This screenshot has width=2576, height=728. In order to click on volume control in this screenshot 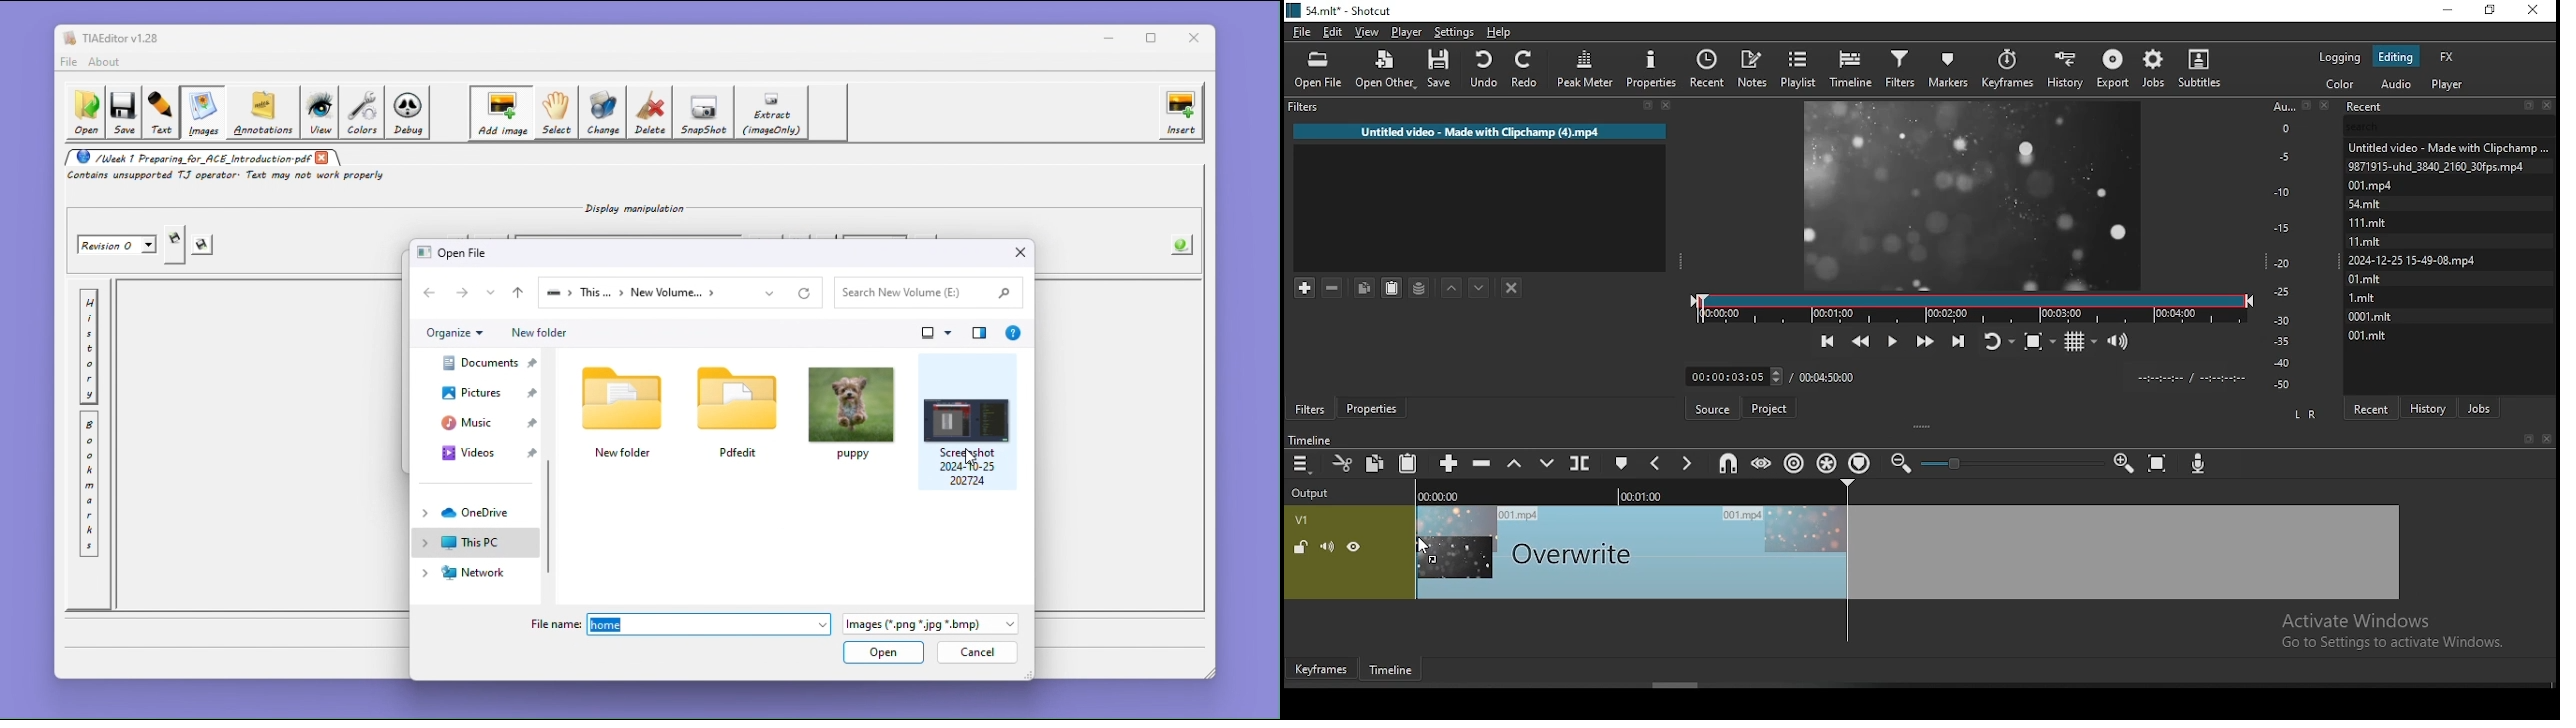, I will do `click(2120, 342)`.